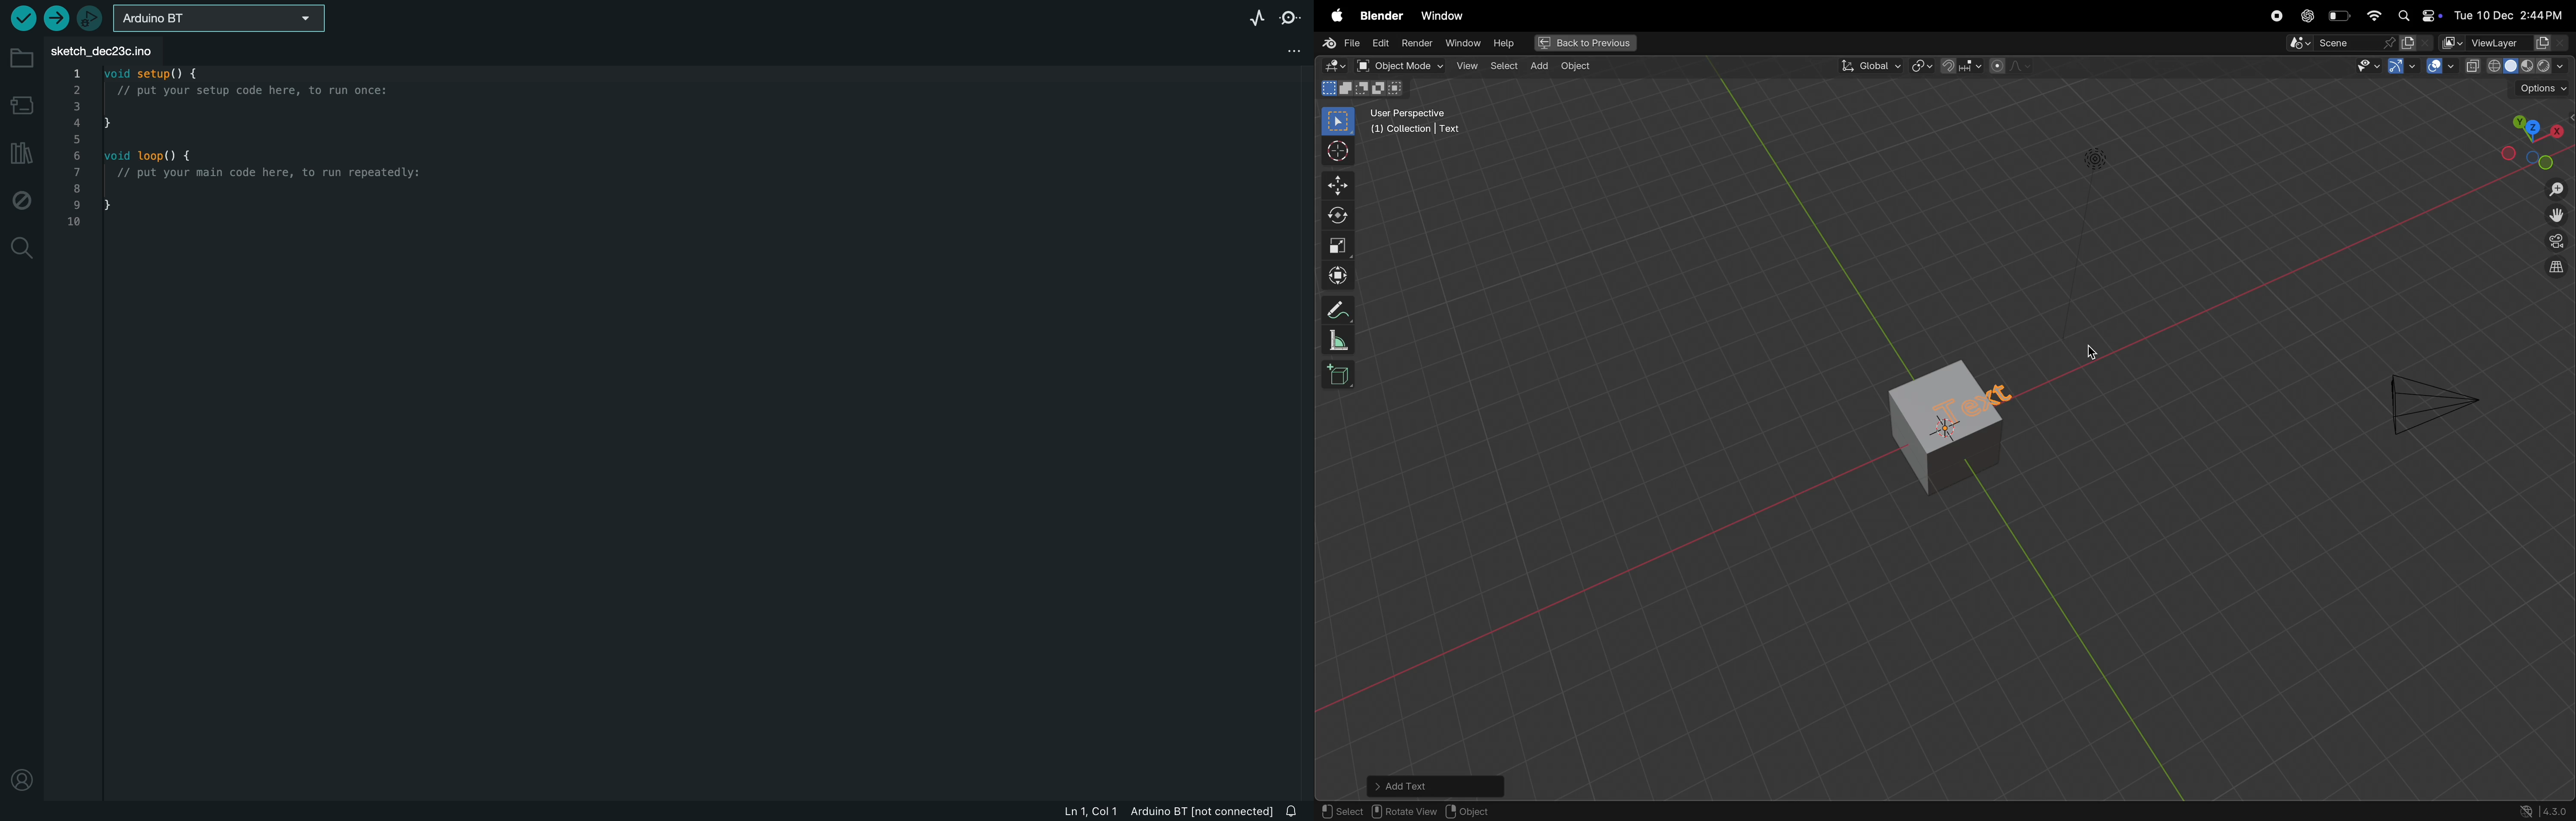  What do you see at coordinates (2441, 66) in the screenshot?
I see `` at bounding box center [2441, 66].